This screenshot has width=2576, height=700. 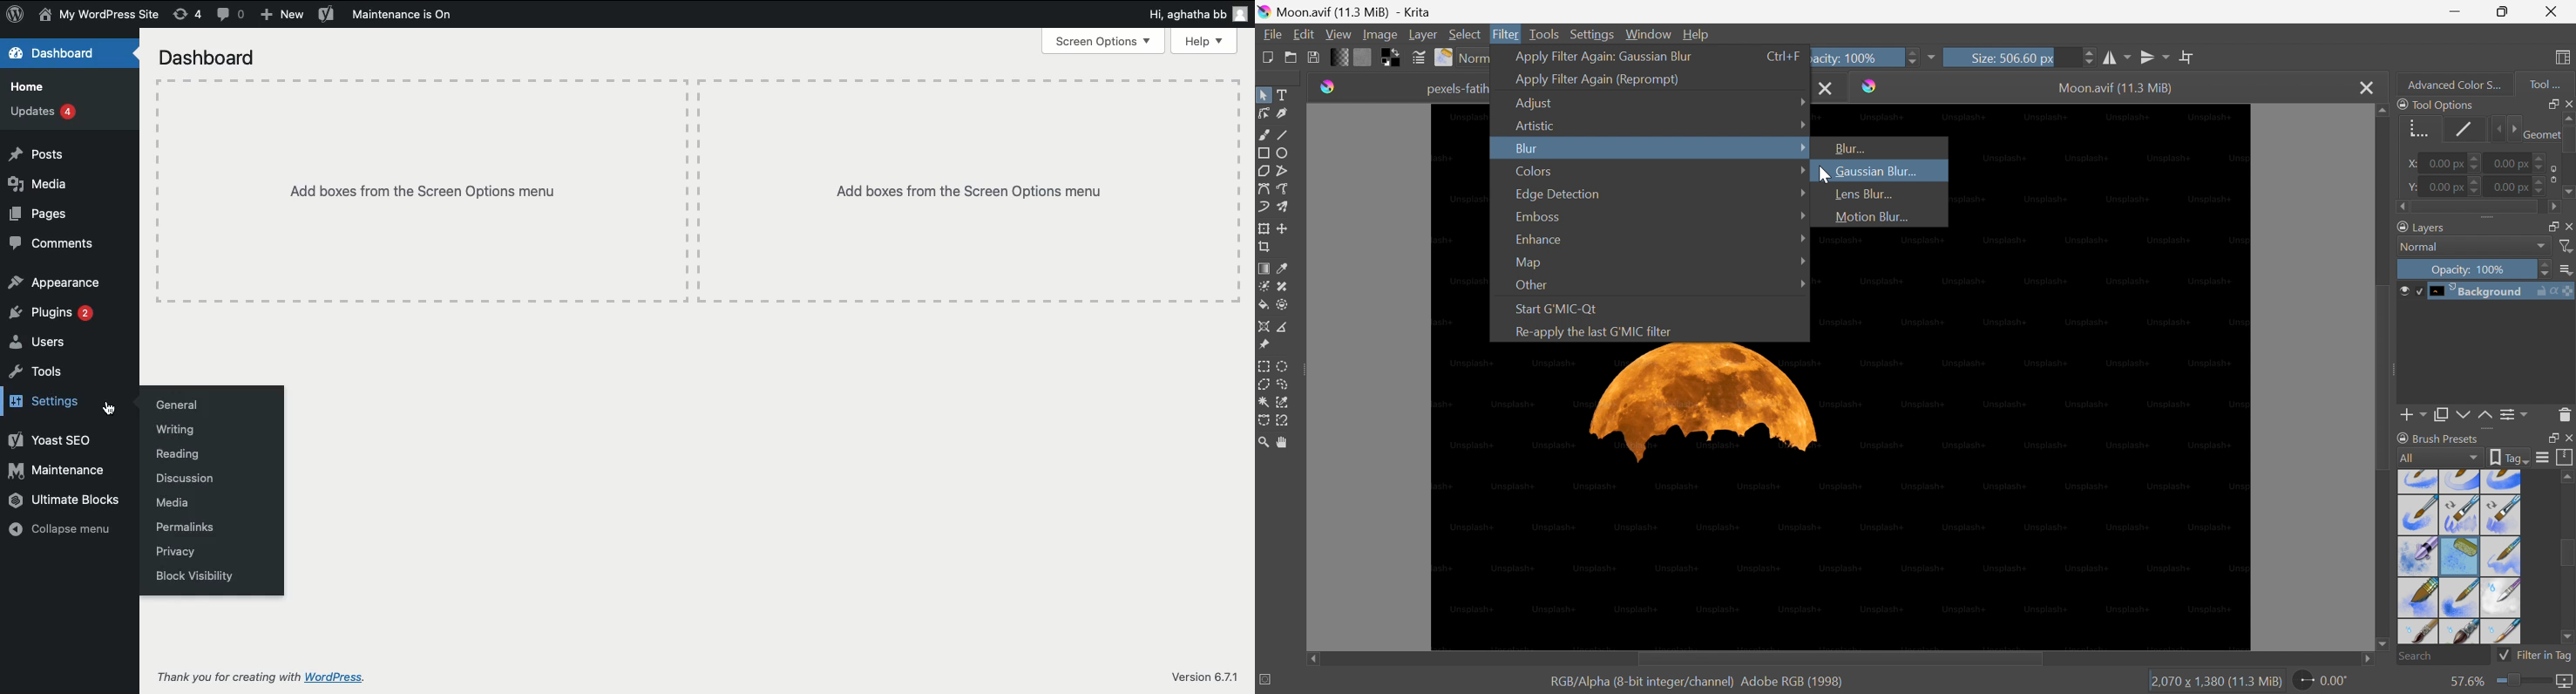 What do you see at coordinates (2567, 245) in the screenshot?
I see `Filter by name` at bounding box center [2567, 245].